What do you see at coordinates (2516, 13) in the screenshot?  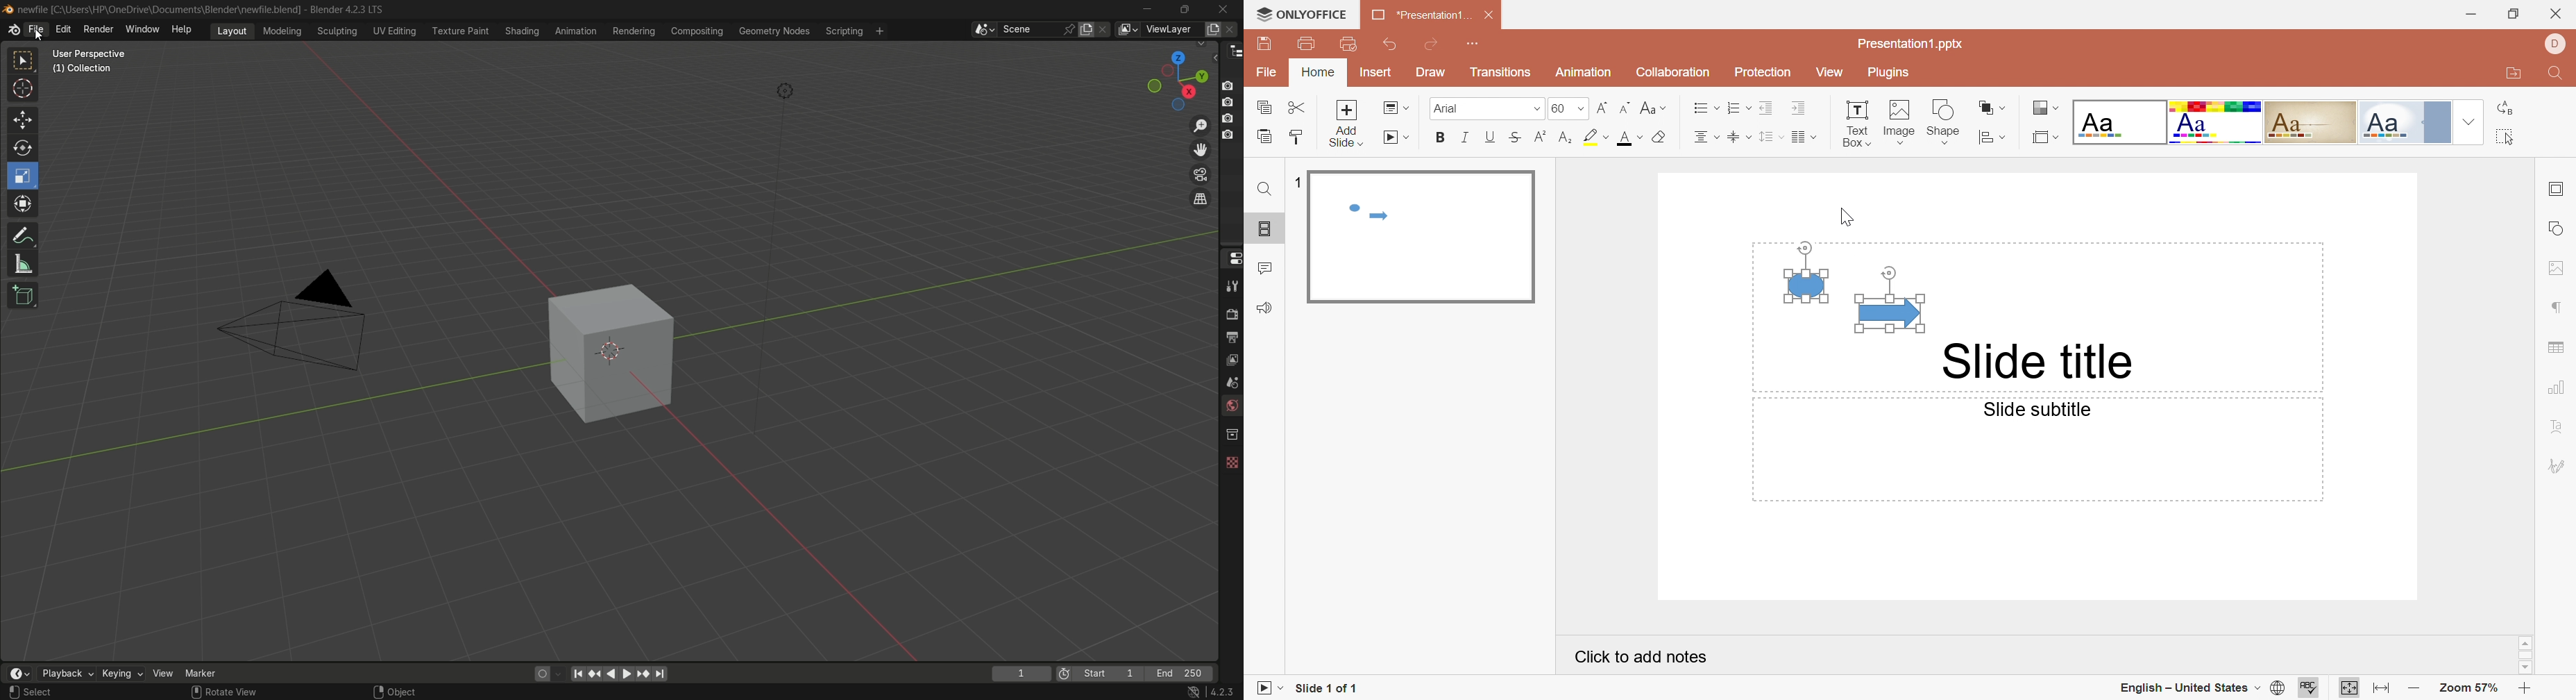 I see `Restore Down` at bounding box center [2516, 13].